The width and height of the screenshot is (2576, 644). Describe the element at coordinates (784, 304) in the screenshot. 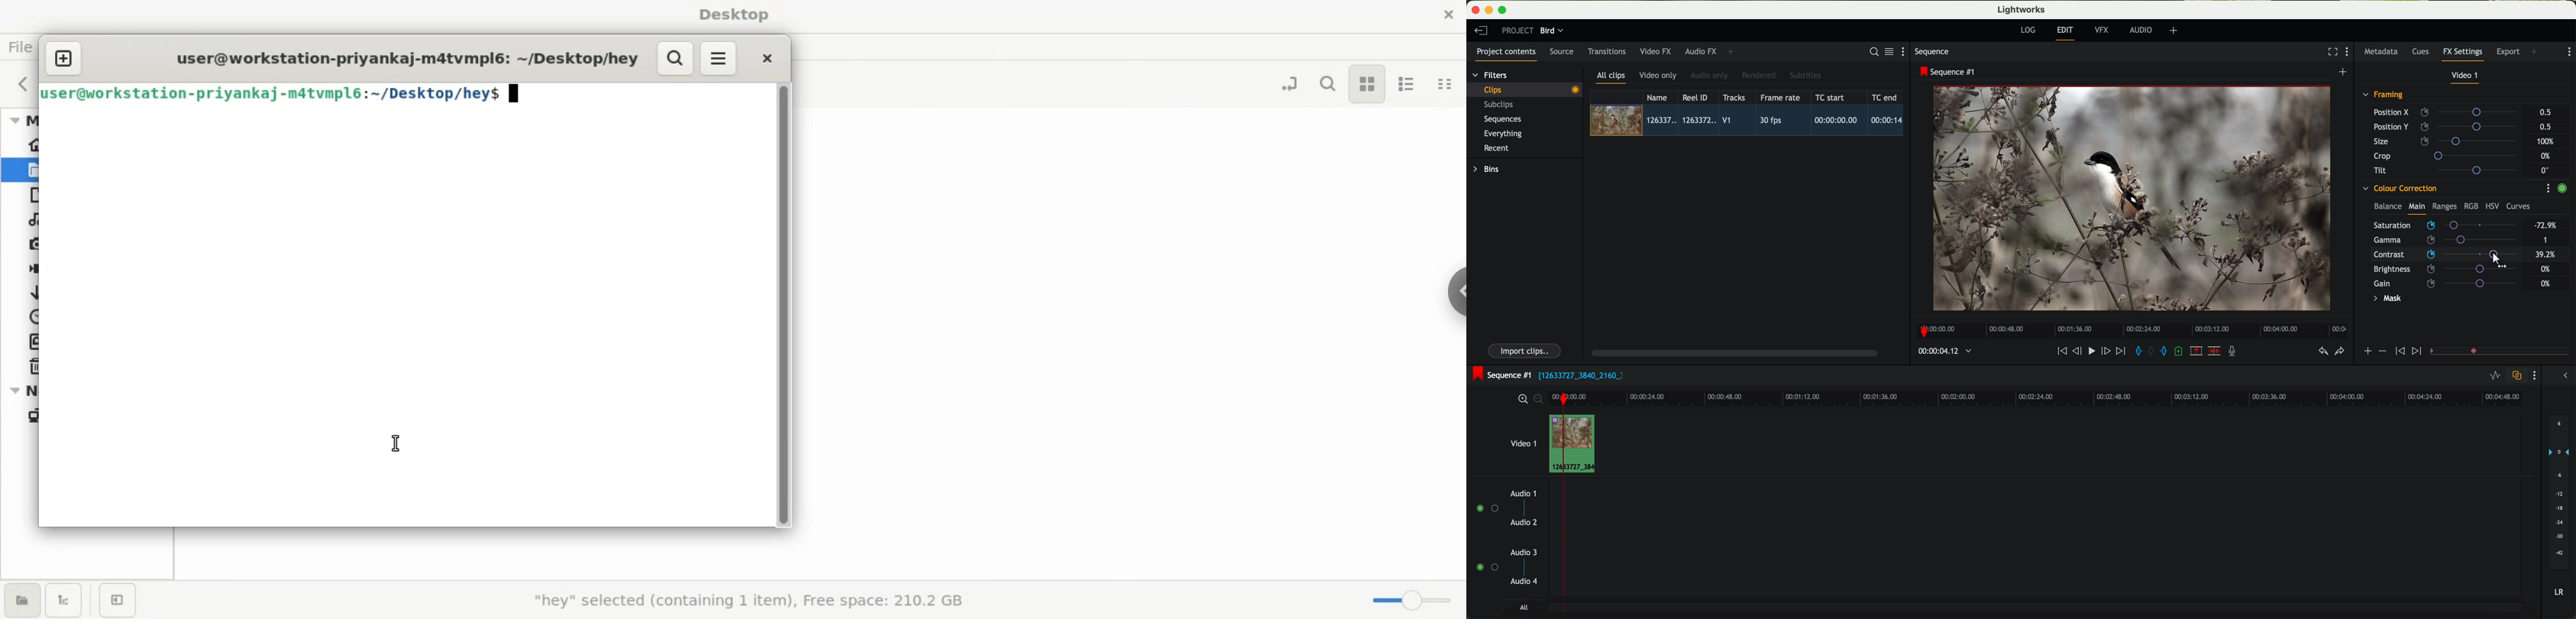

I see `vertical scroll bar` at that location.